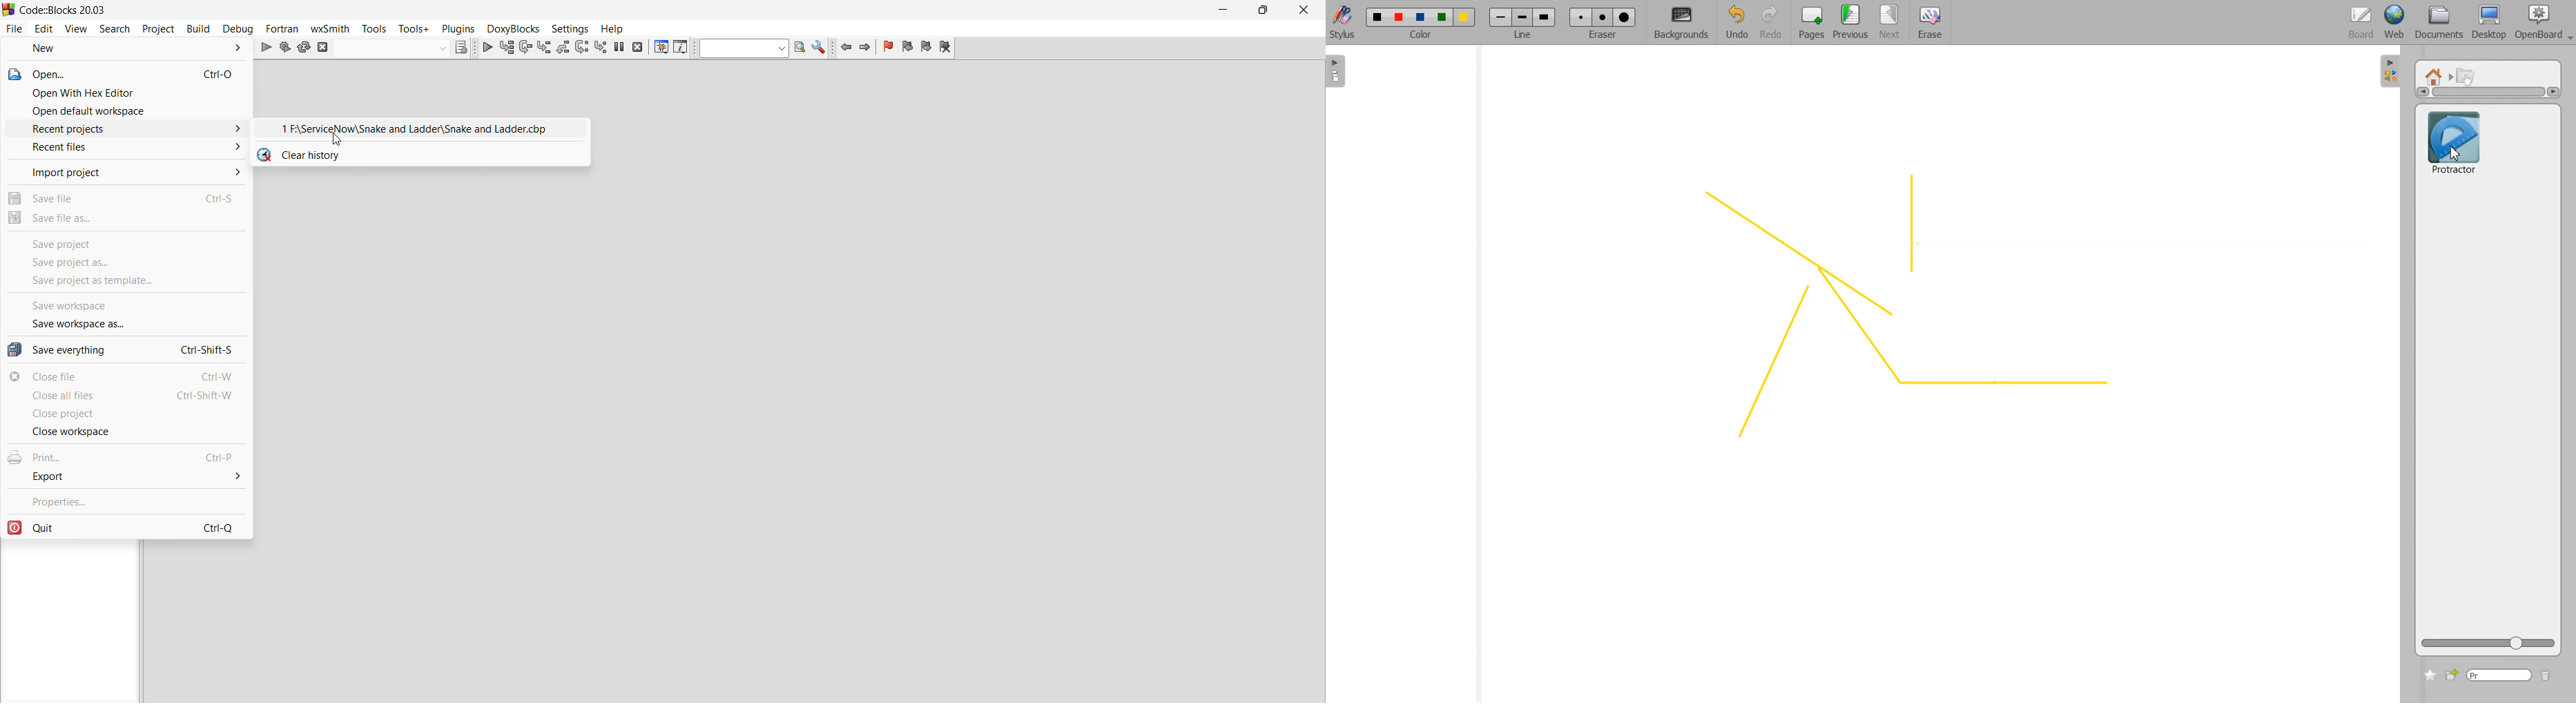 This screenshot has width=2576, height=728. Describe the element at coordinates (568, 28) in the screenshot. I see `settings` at that location.